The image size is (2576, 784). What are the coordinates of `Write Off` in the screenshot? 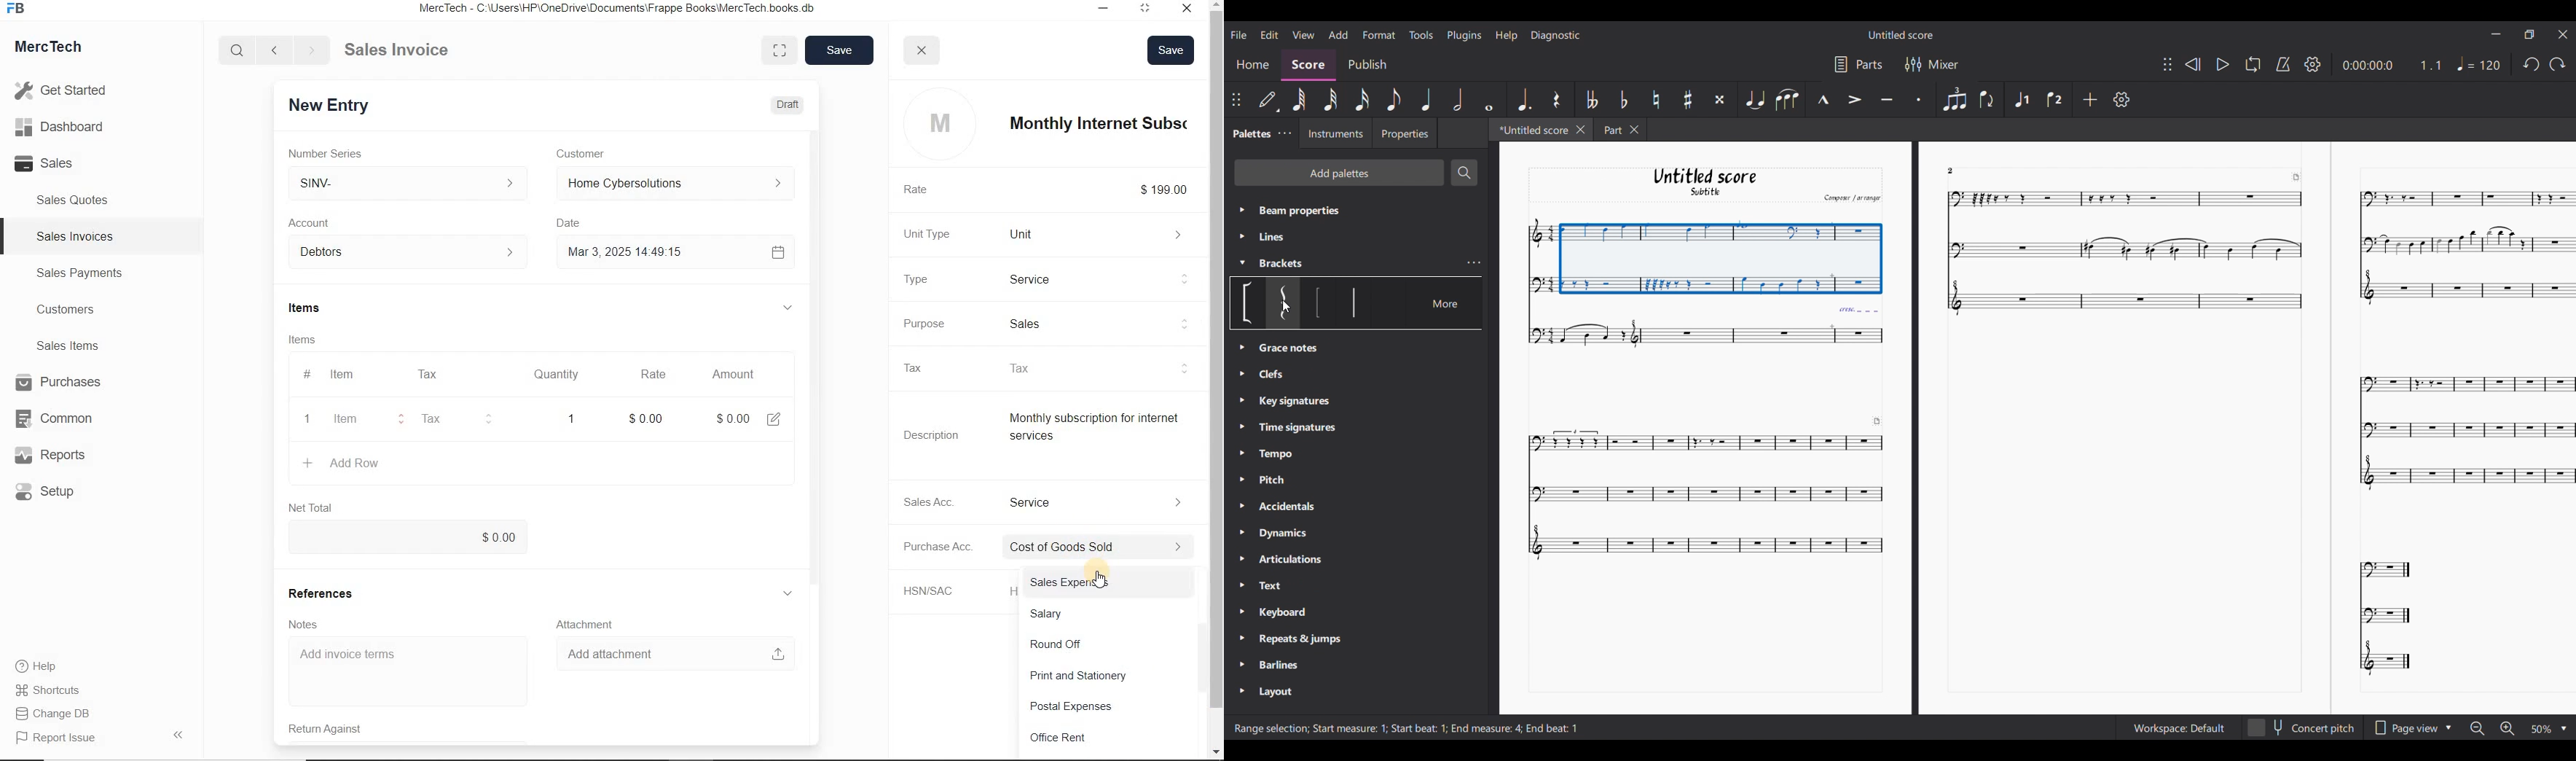 It's located at (1103, 644).